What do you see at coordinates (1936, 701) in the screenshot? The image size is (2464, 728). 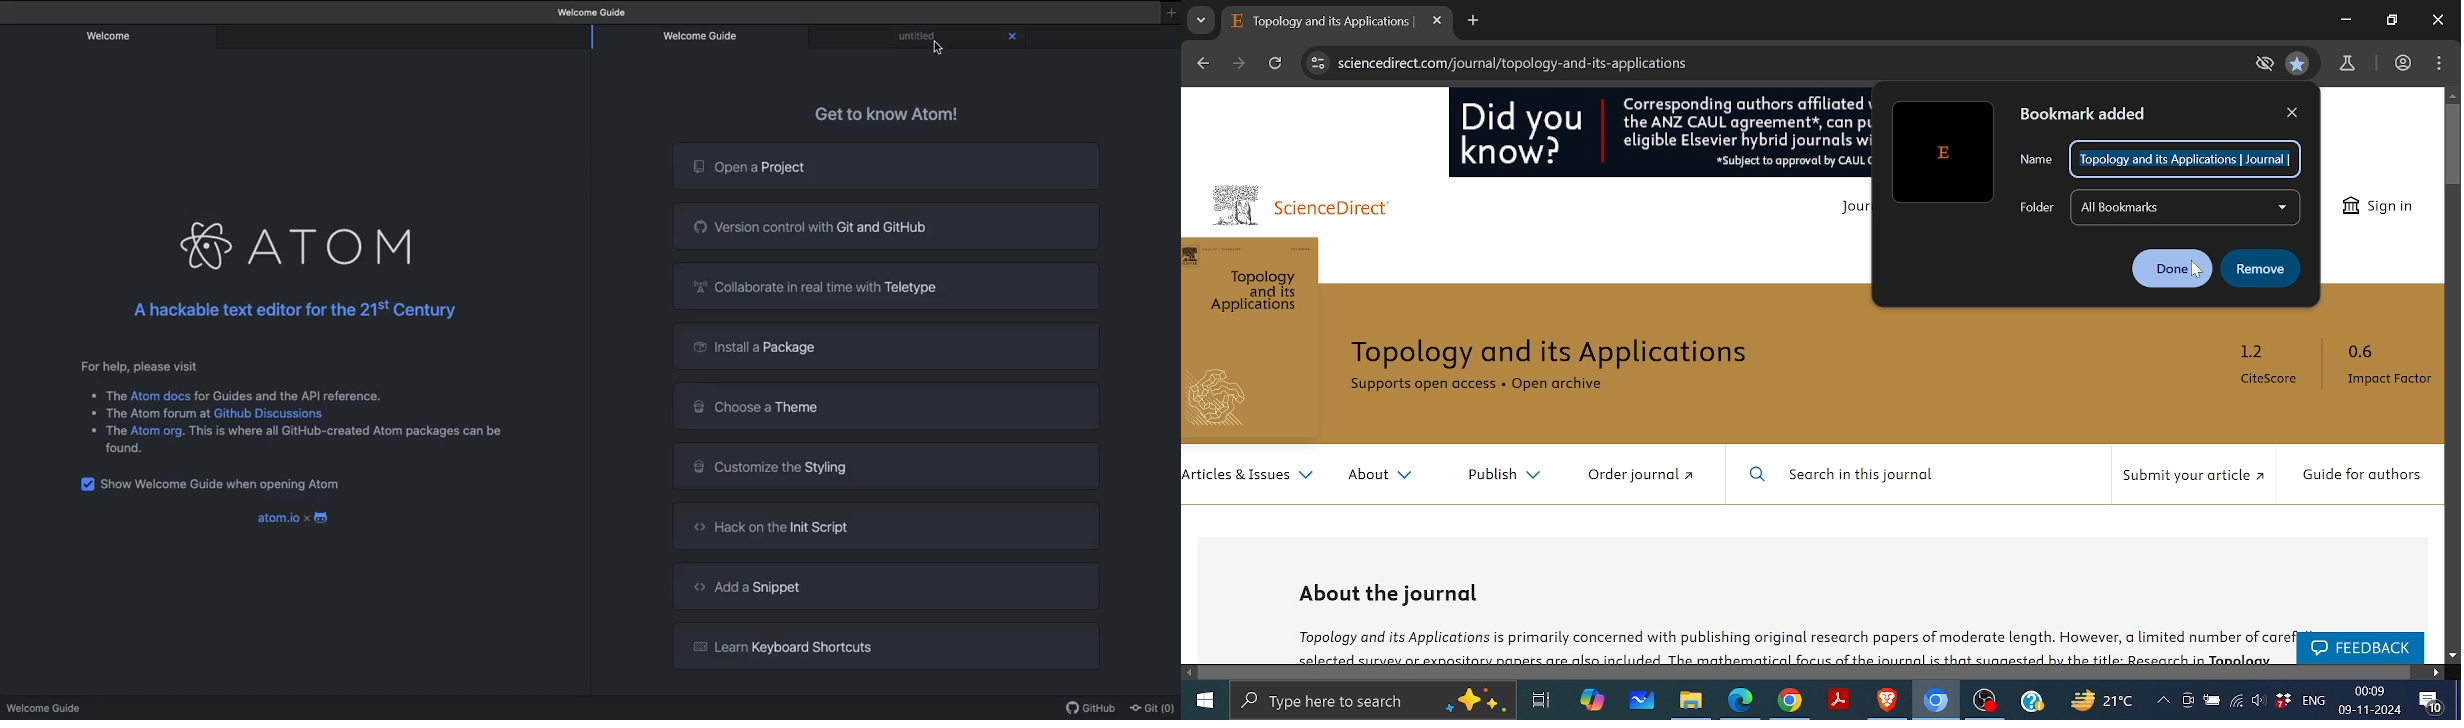 I see `Chromium` at bounding box center [1936, 701].